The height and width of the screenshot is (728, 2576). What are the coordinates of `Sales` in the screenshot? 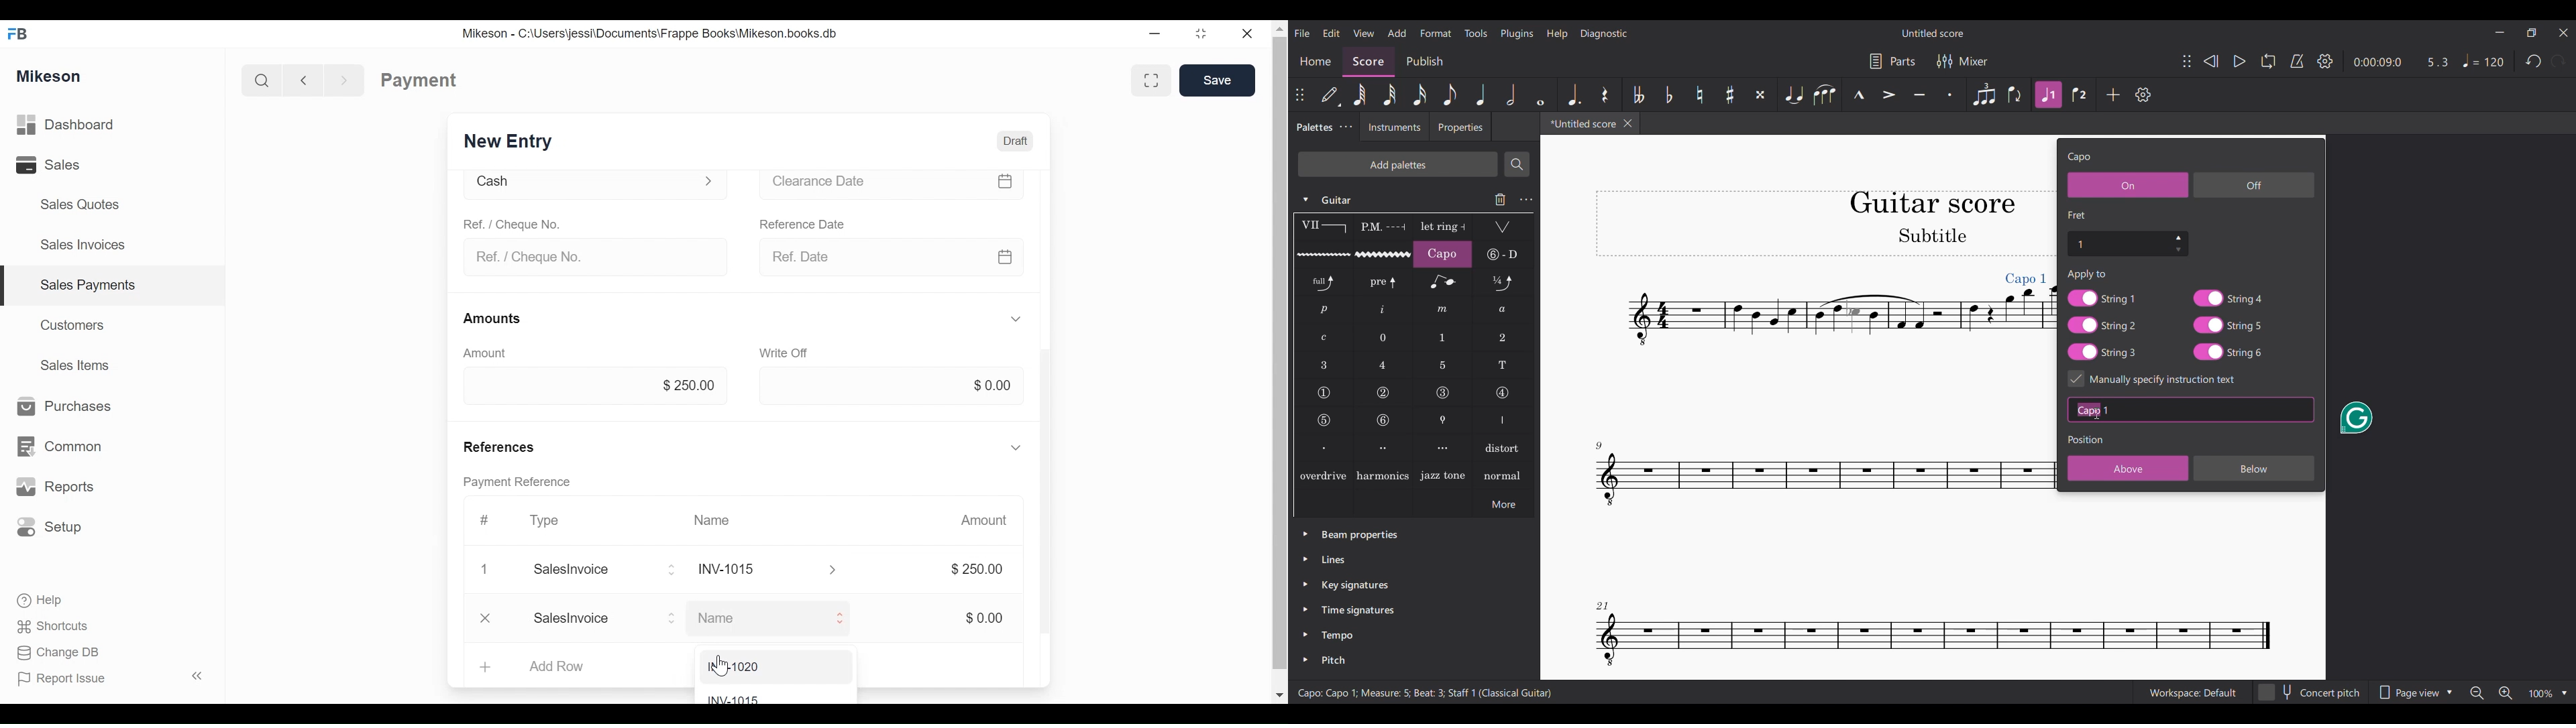 It's located at (47, 166).